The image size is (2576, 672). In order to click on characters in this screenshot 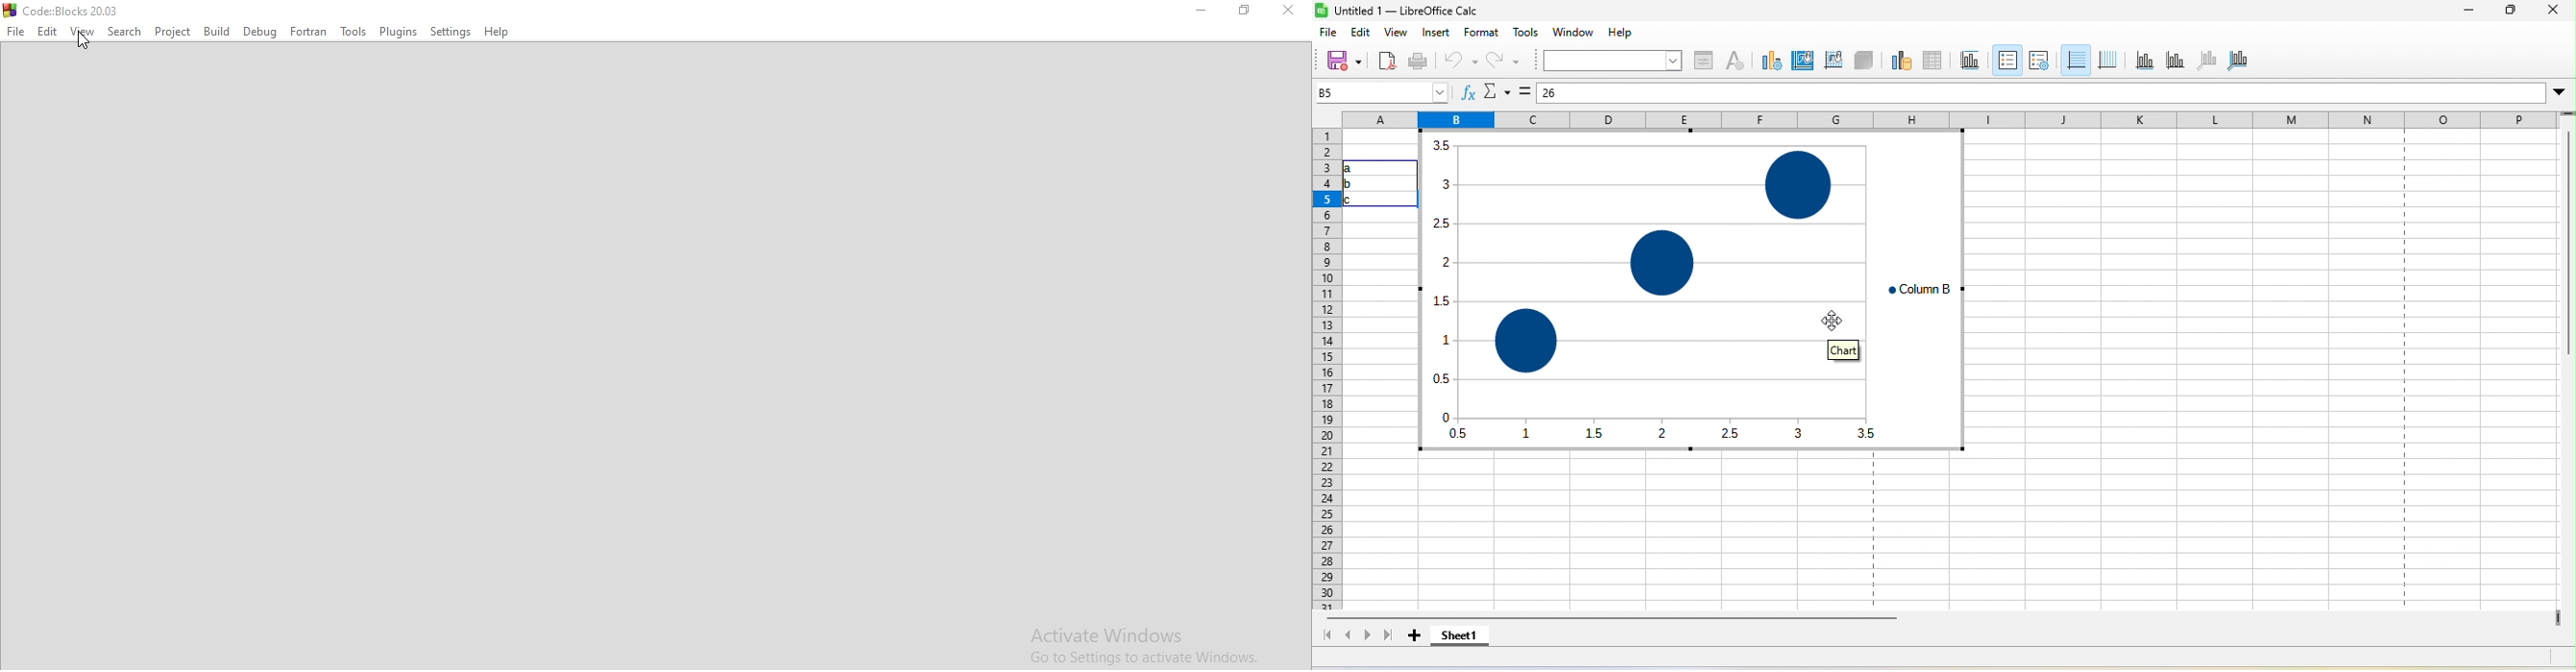, I will do `click(1735, 59)`.